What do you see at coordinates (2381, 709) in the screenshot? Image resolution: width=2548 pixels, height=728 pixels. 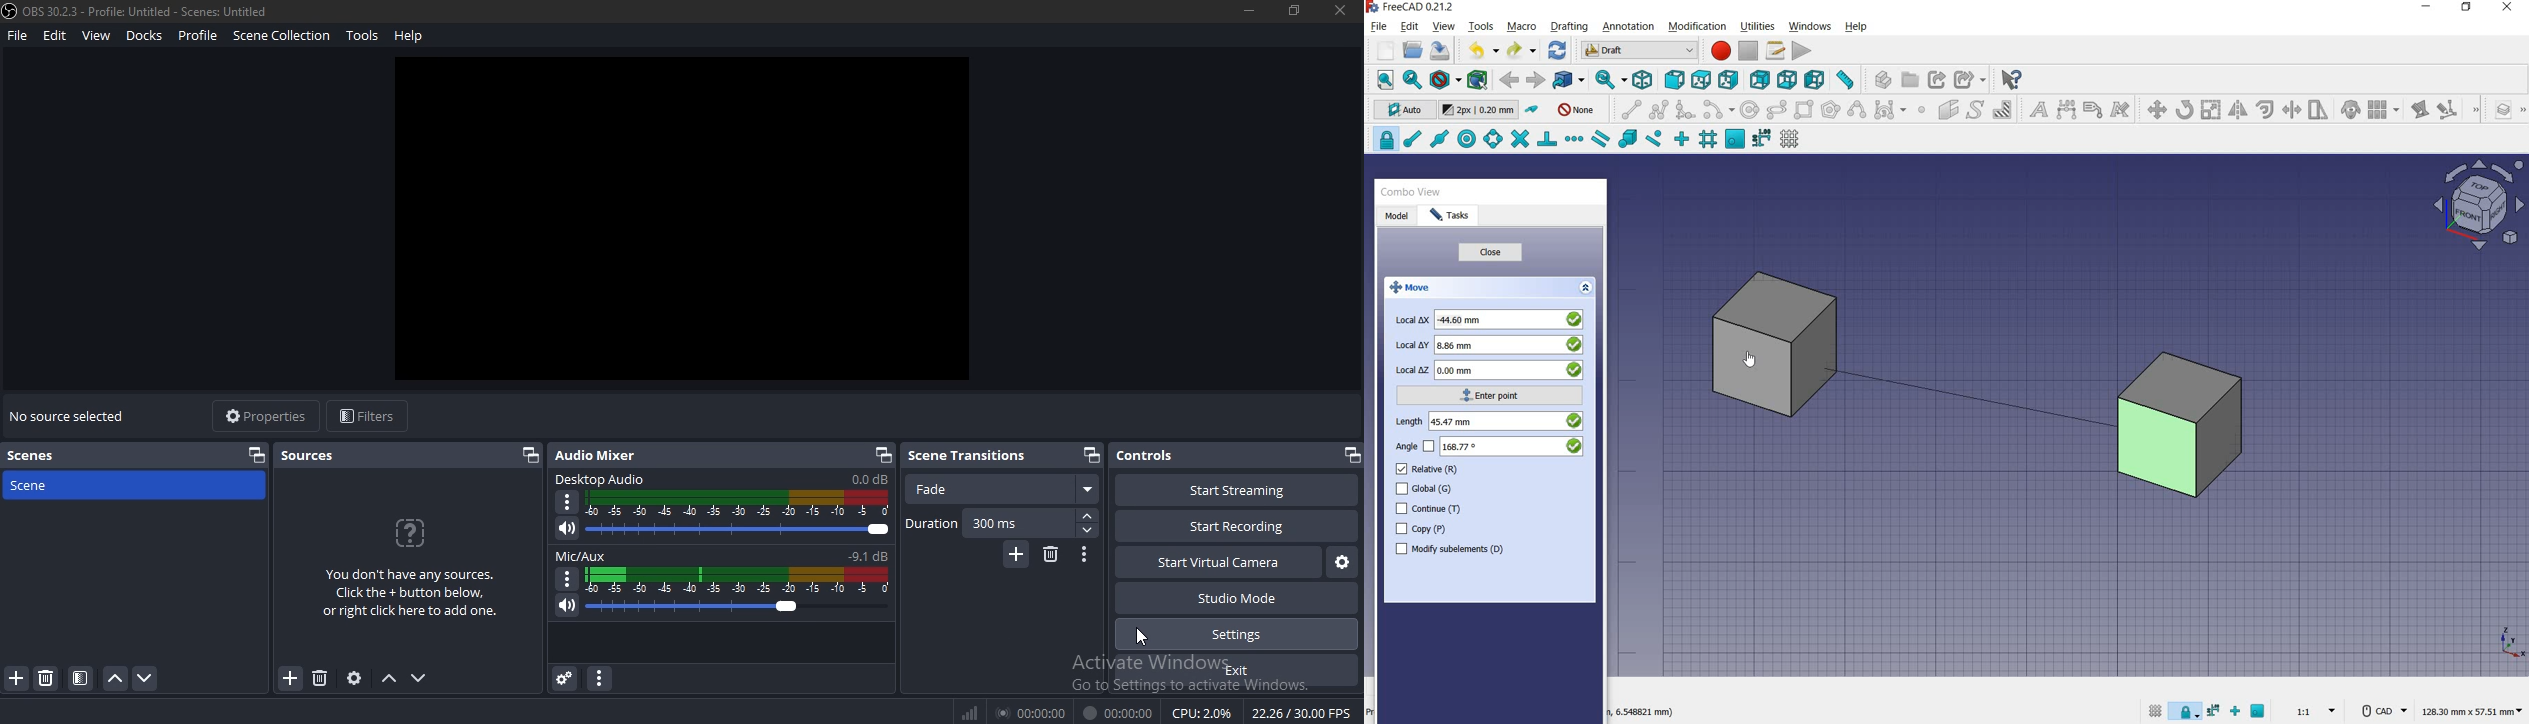 I see `CAD Navigation Style` at bounding box center [2381, 709].